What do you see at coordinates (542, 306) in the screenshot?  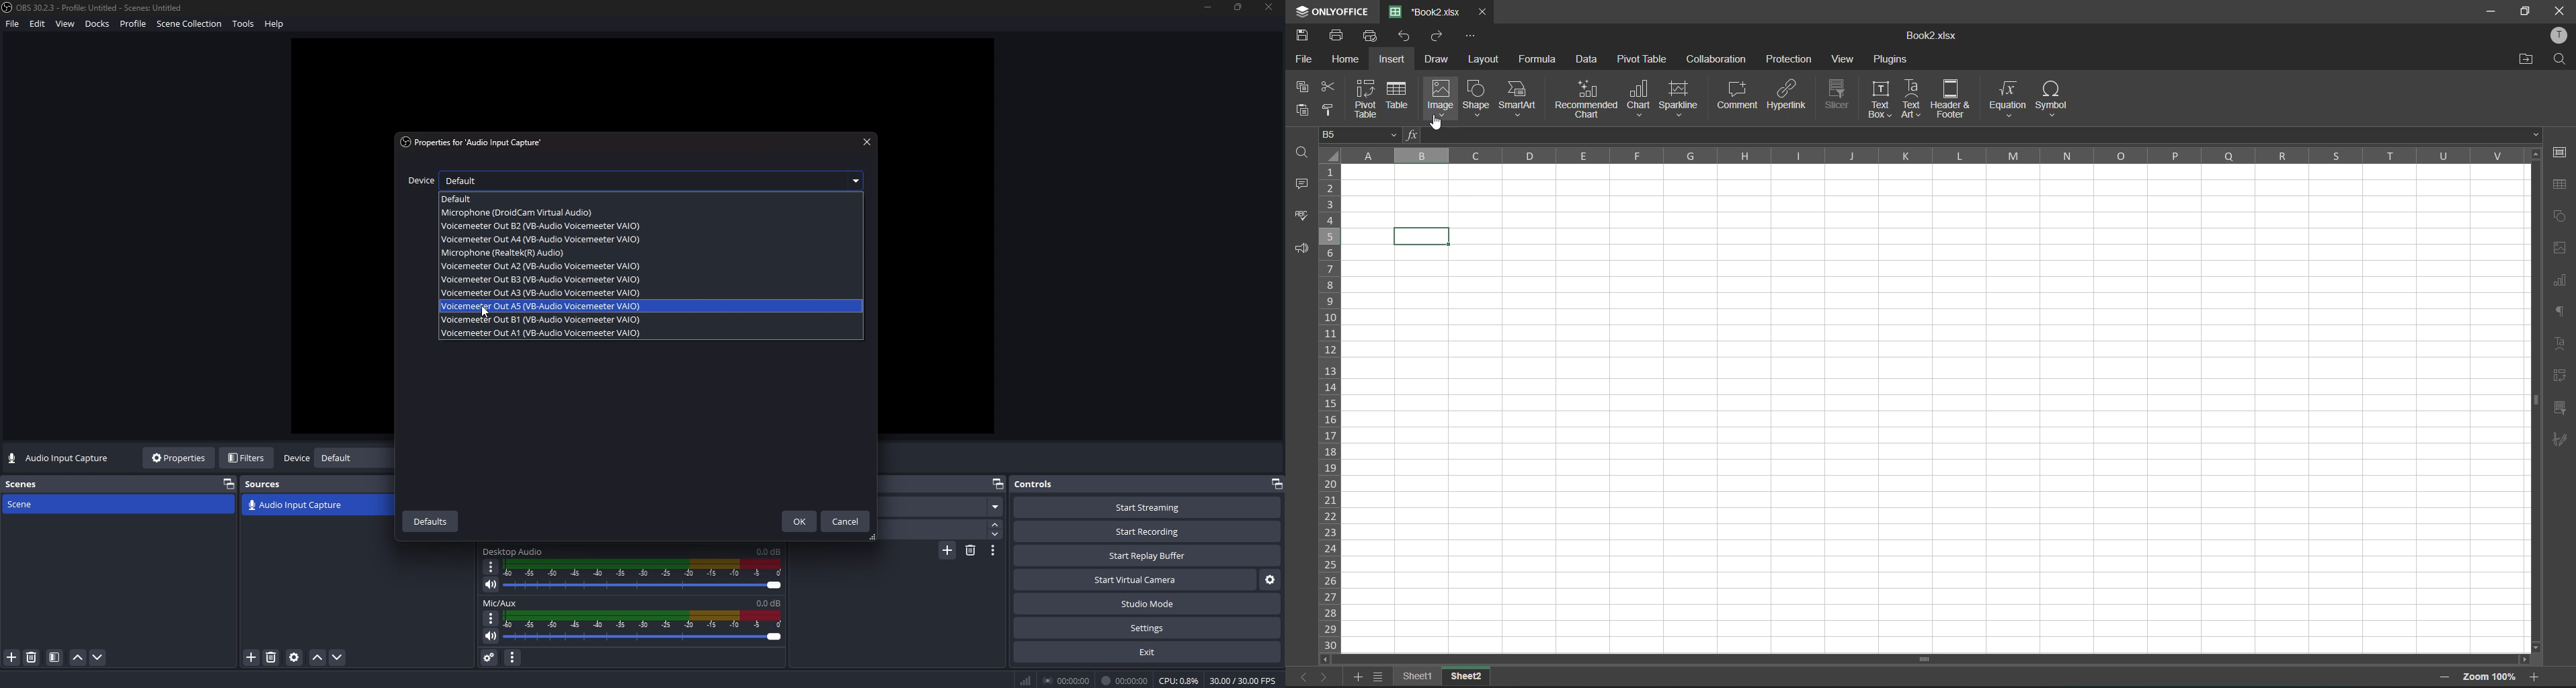 I see `voicemeeter out a5` at bounding box center [542, 306].